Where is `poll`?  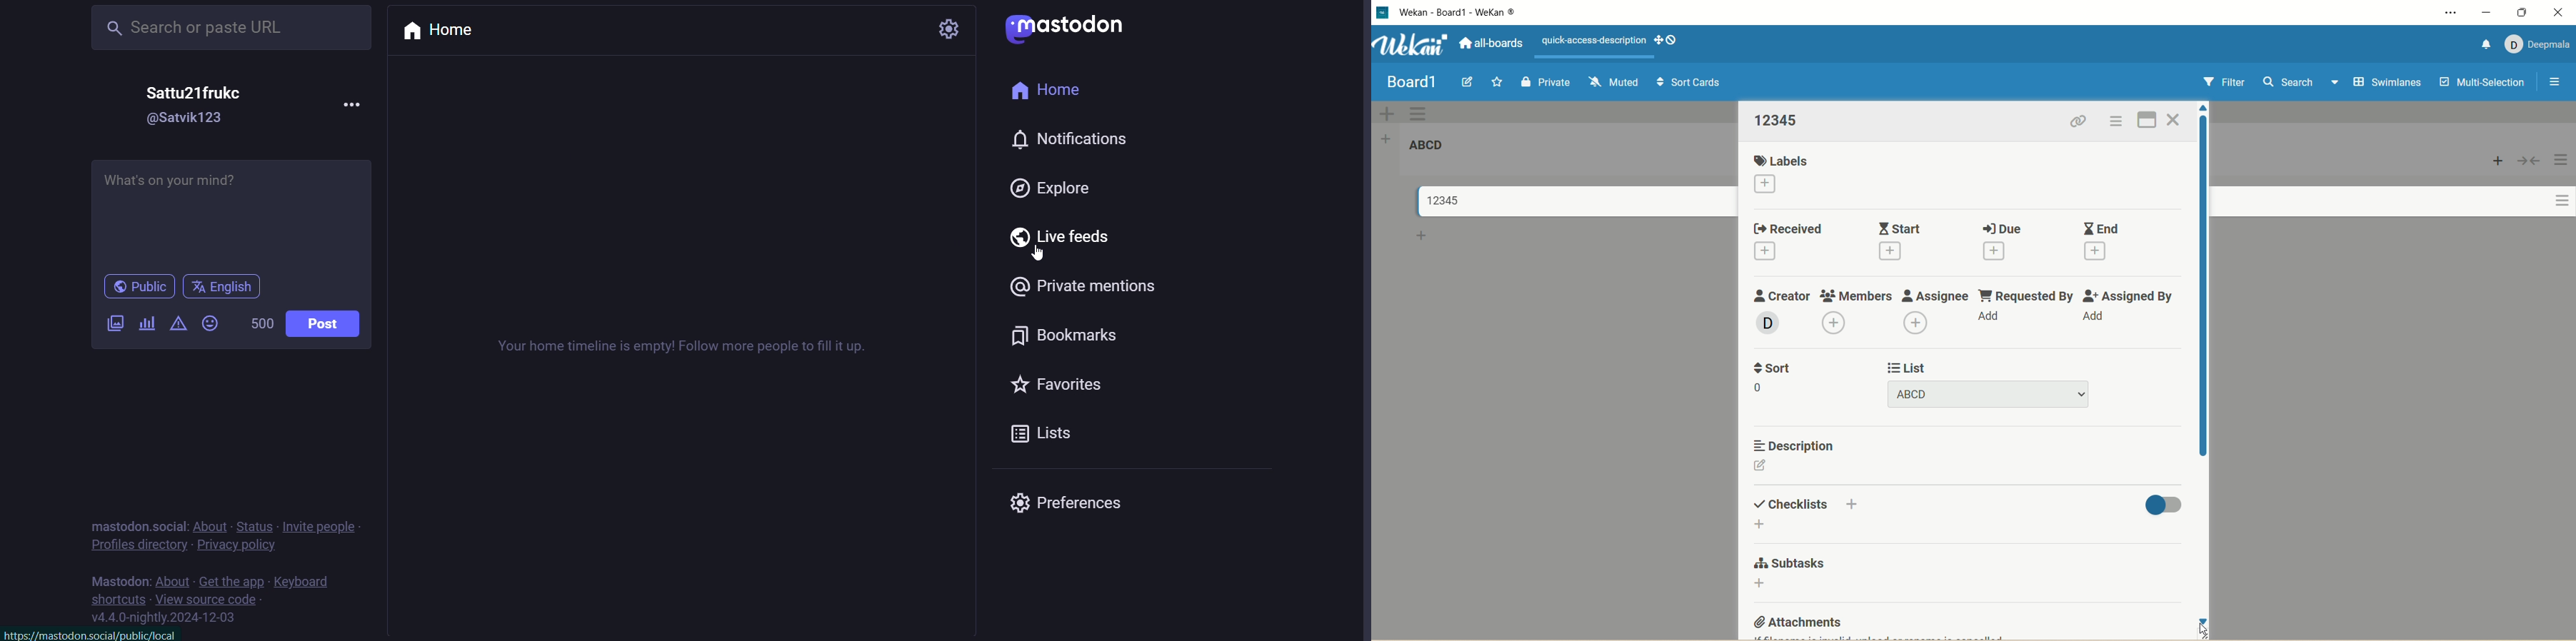
poll is located at coordinates (146, 324).